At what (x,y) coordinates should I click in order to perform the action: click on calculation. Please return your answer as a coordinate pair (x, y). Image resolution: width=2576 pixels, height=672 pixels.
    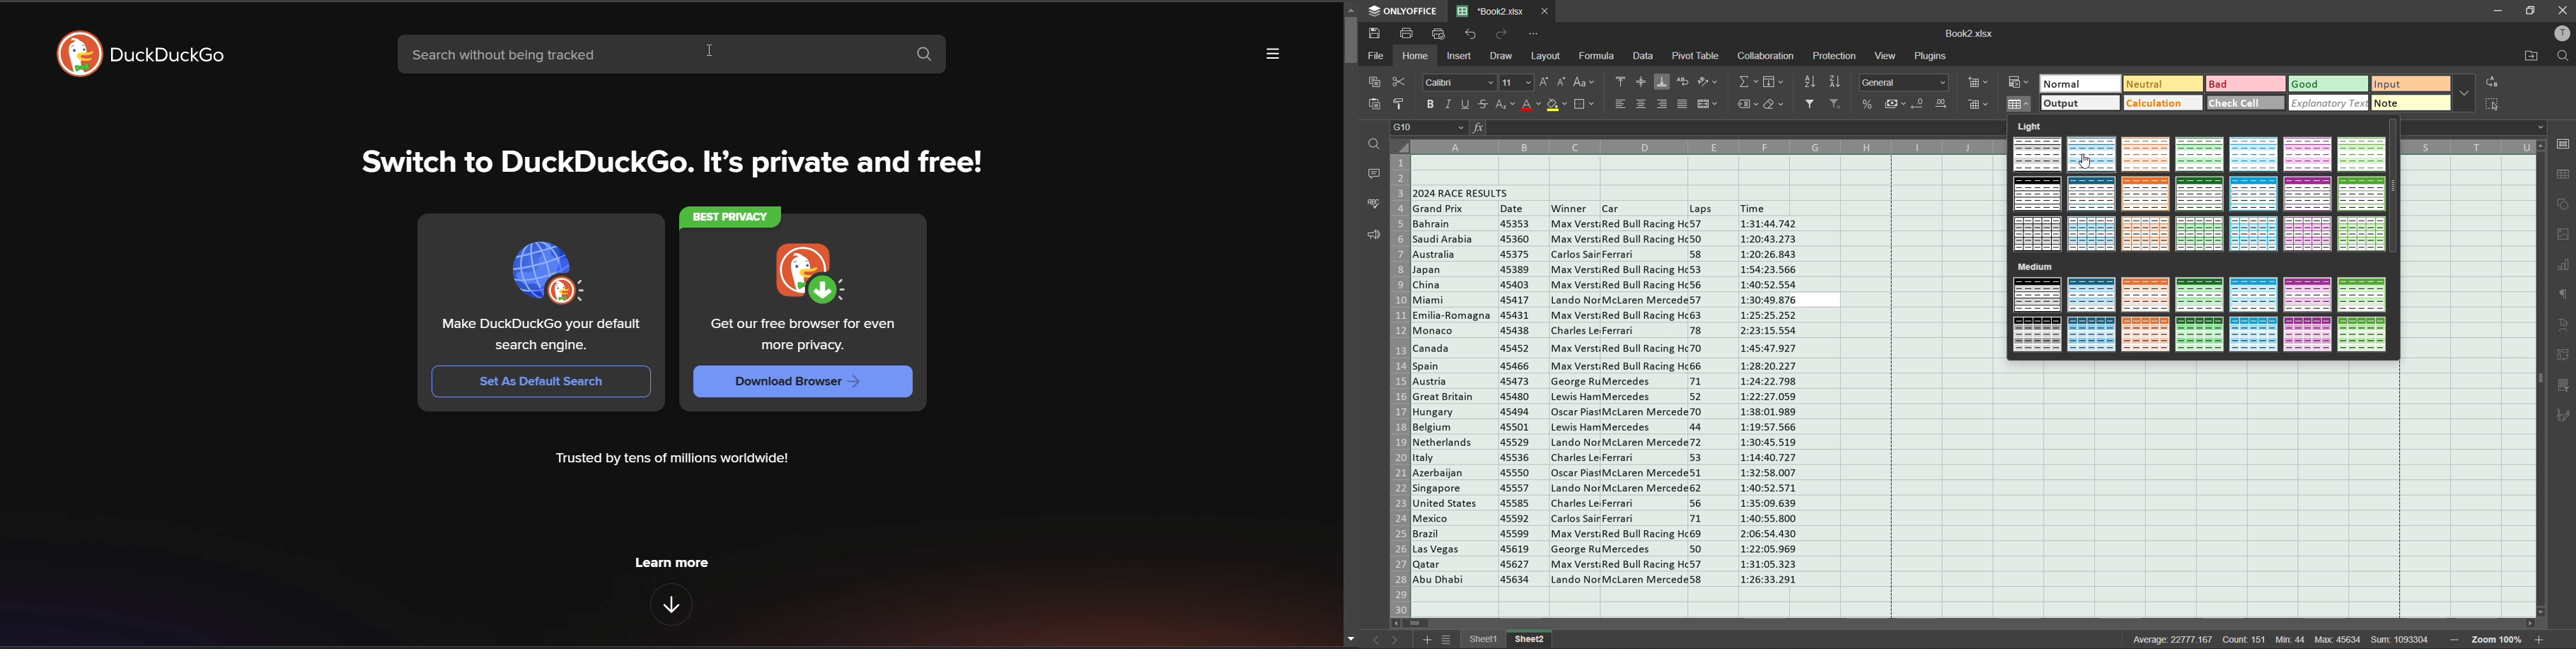
    Looking at the image, I should click on (2162, 104).